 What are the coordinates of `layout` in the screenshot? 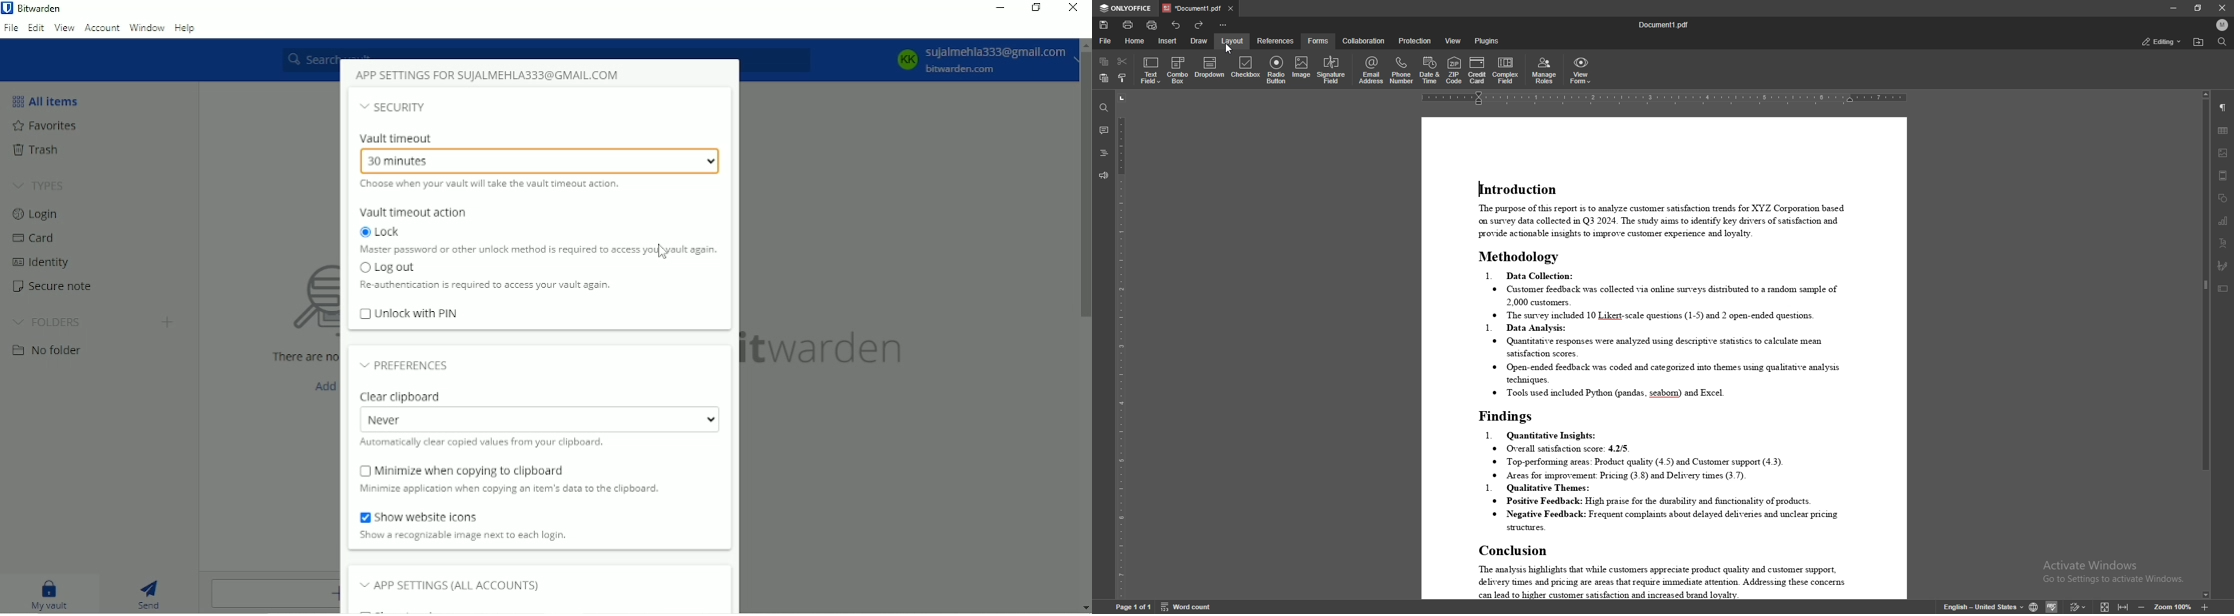 It's located at (1233, 40).